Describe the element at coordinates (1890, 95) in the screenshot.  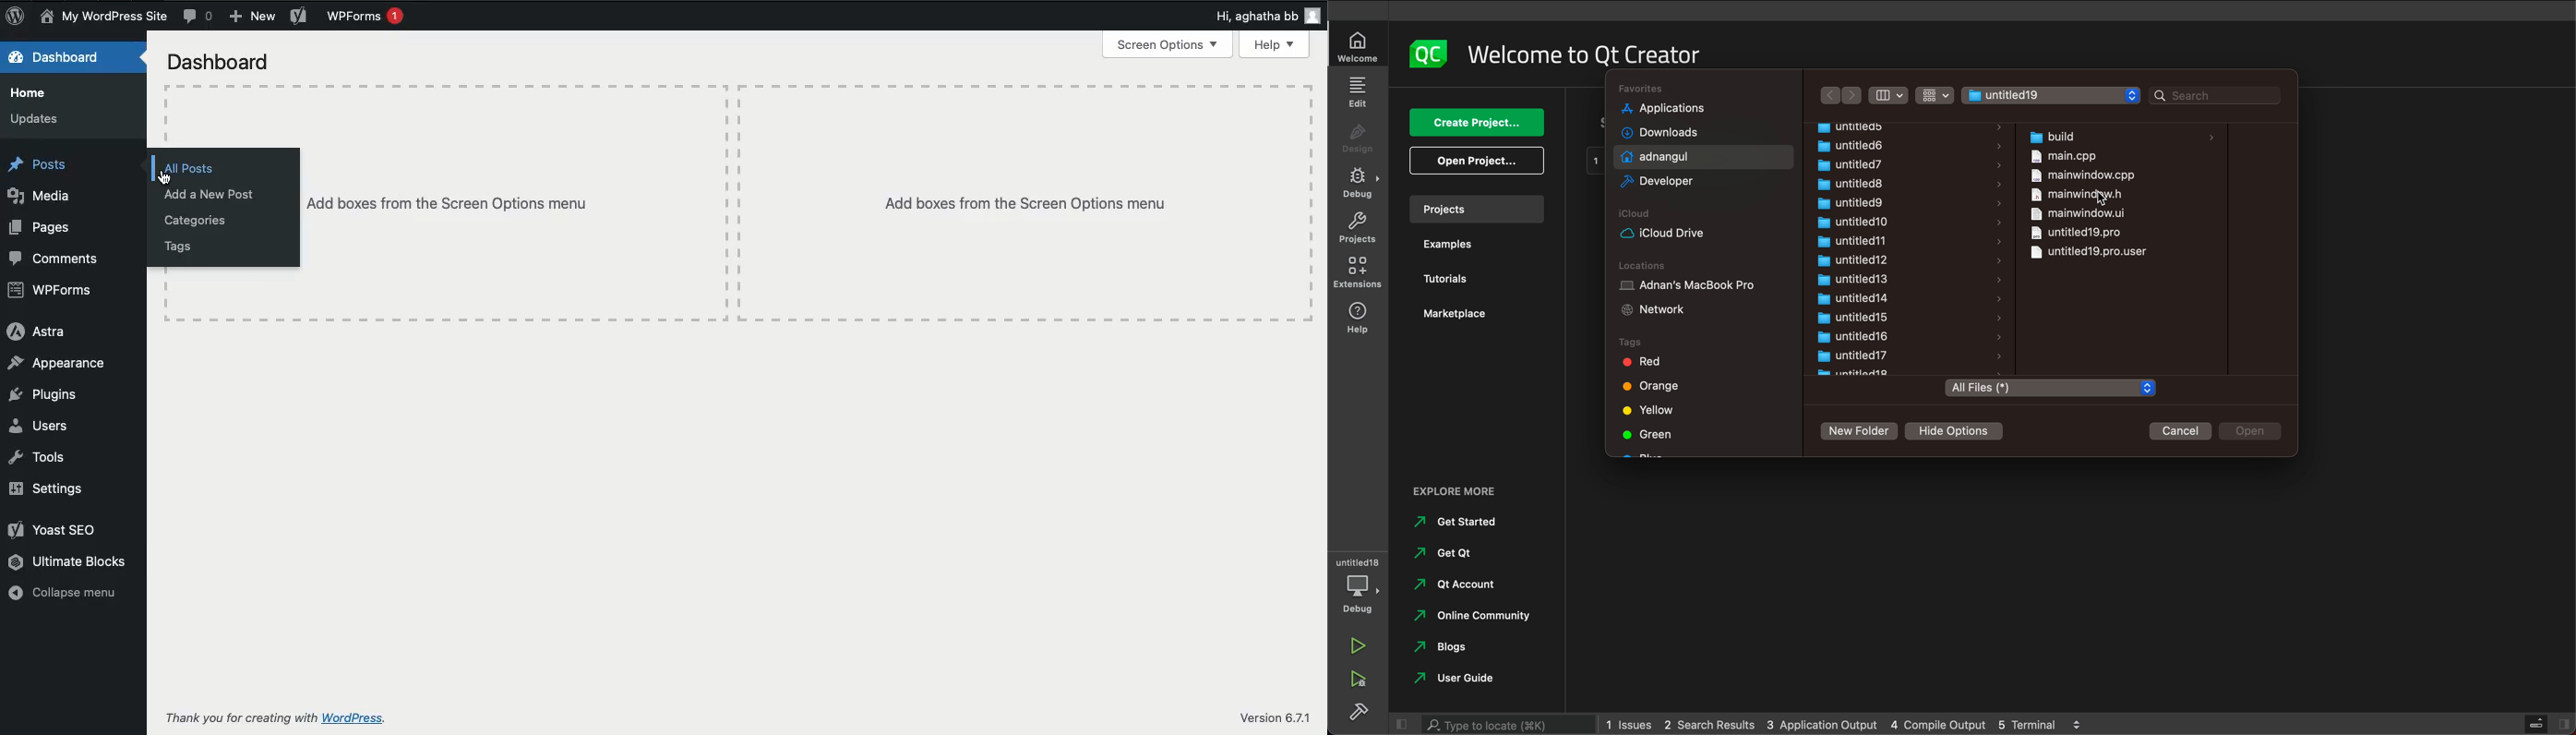
I see `filter` at that location.